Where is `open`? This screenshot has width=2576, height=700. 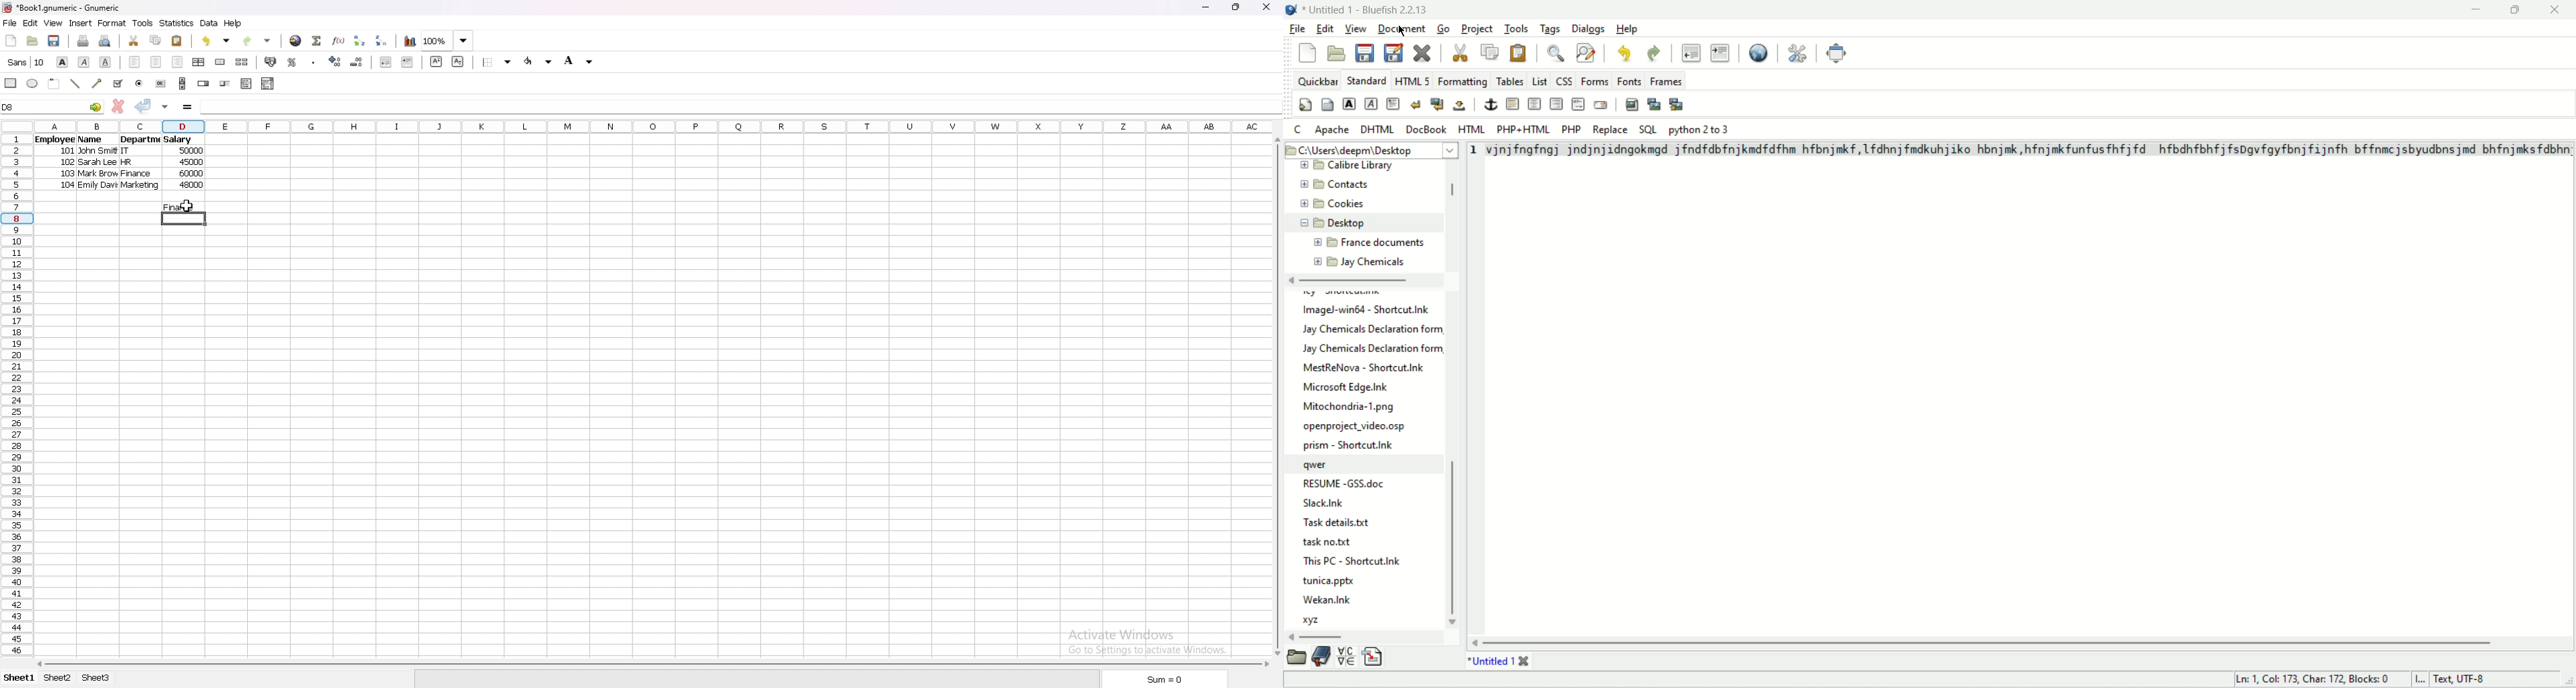
open is located at coordinates (33, 41).